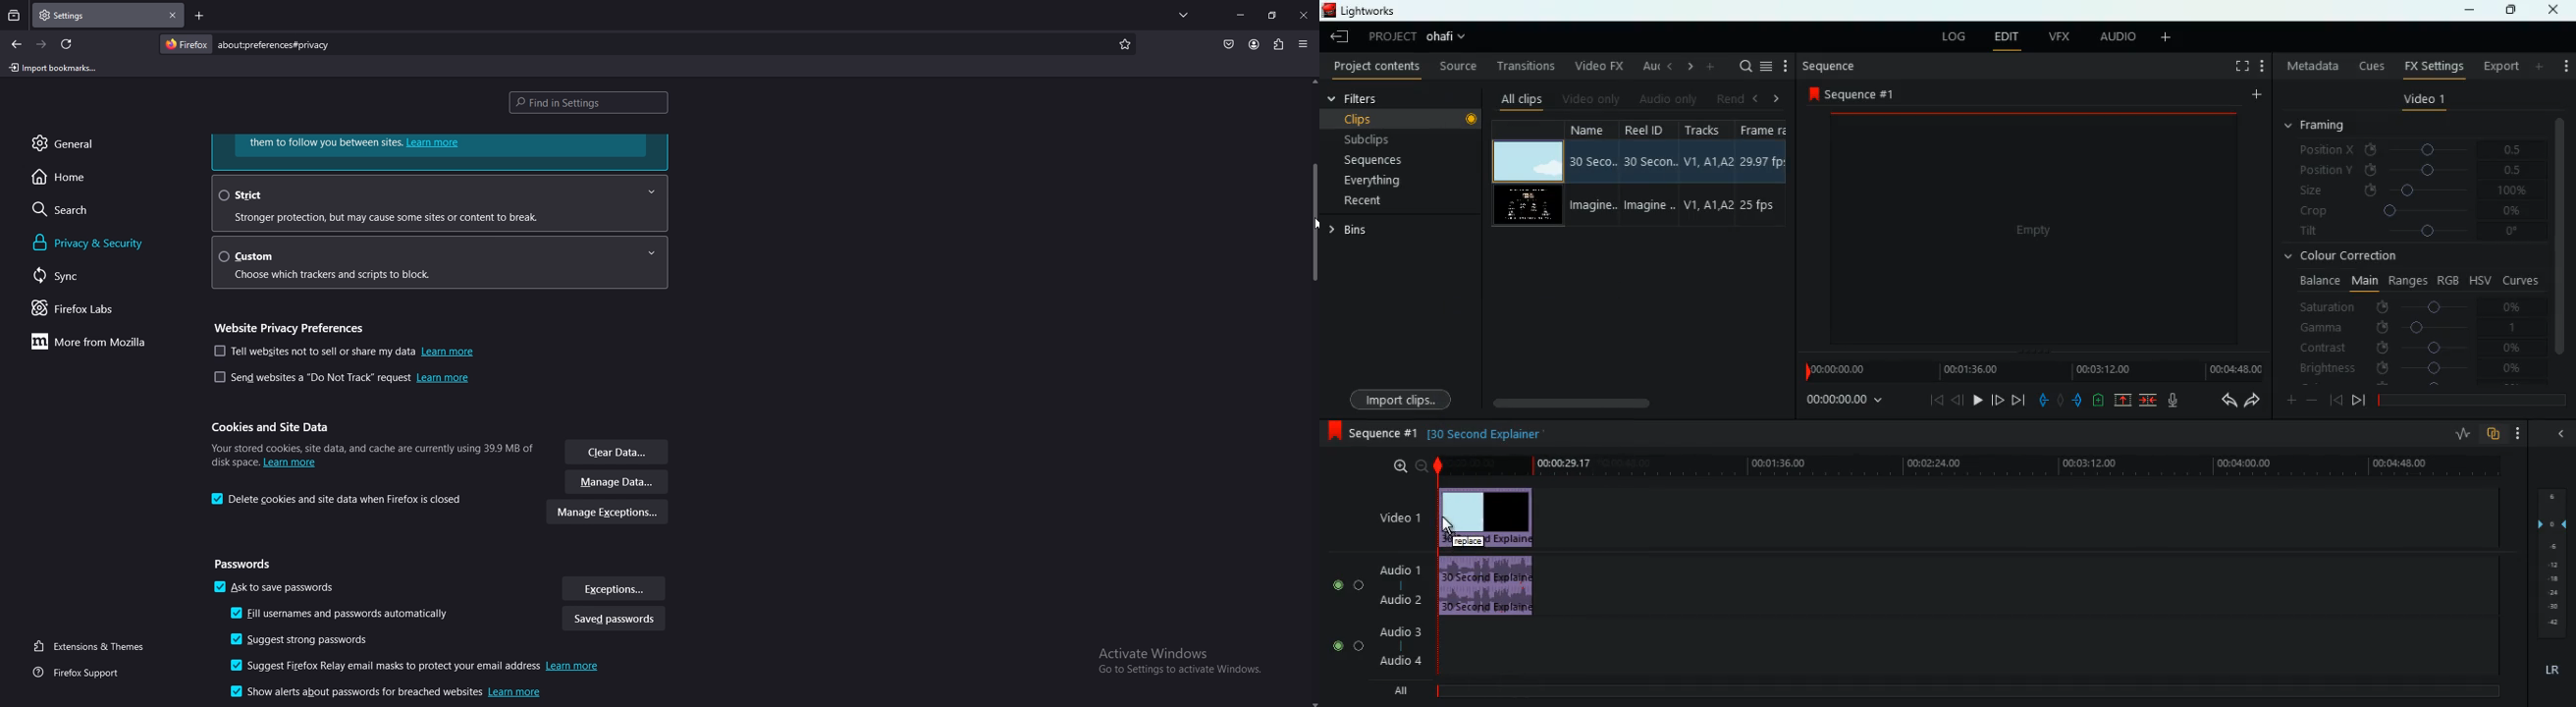  What do you see at coordinates (2549, 672) in the screenshot?
I see `lr` at bounding box center [2549, 672].